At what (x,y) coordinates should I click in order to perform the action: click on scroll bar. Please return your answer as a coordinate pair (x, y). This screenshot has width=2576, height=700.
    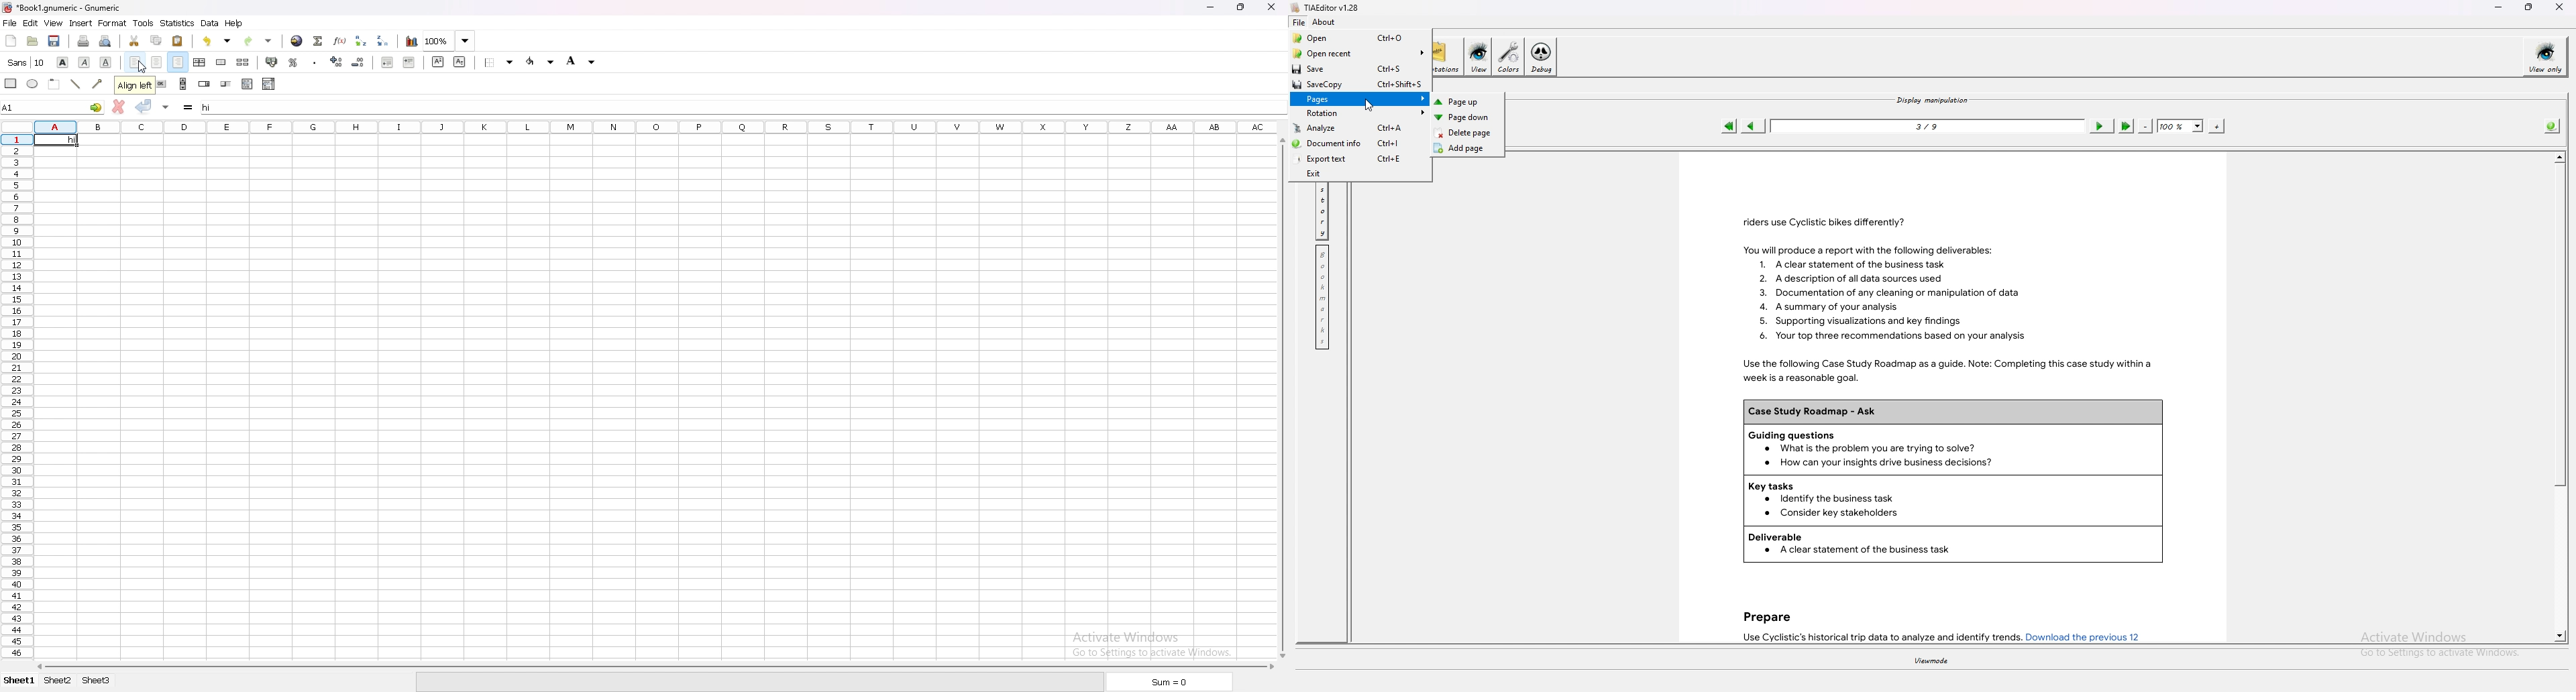
    Looking at the image, I should click on (655, 665).